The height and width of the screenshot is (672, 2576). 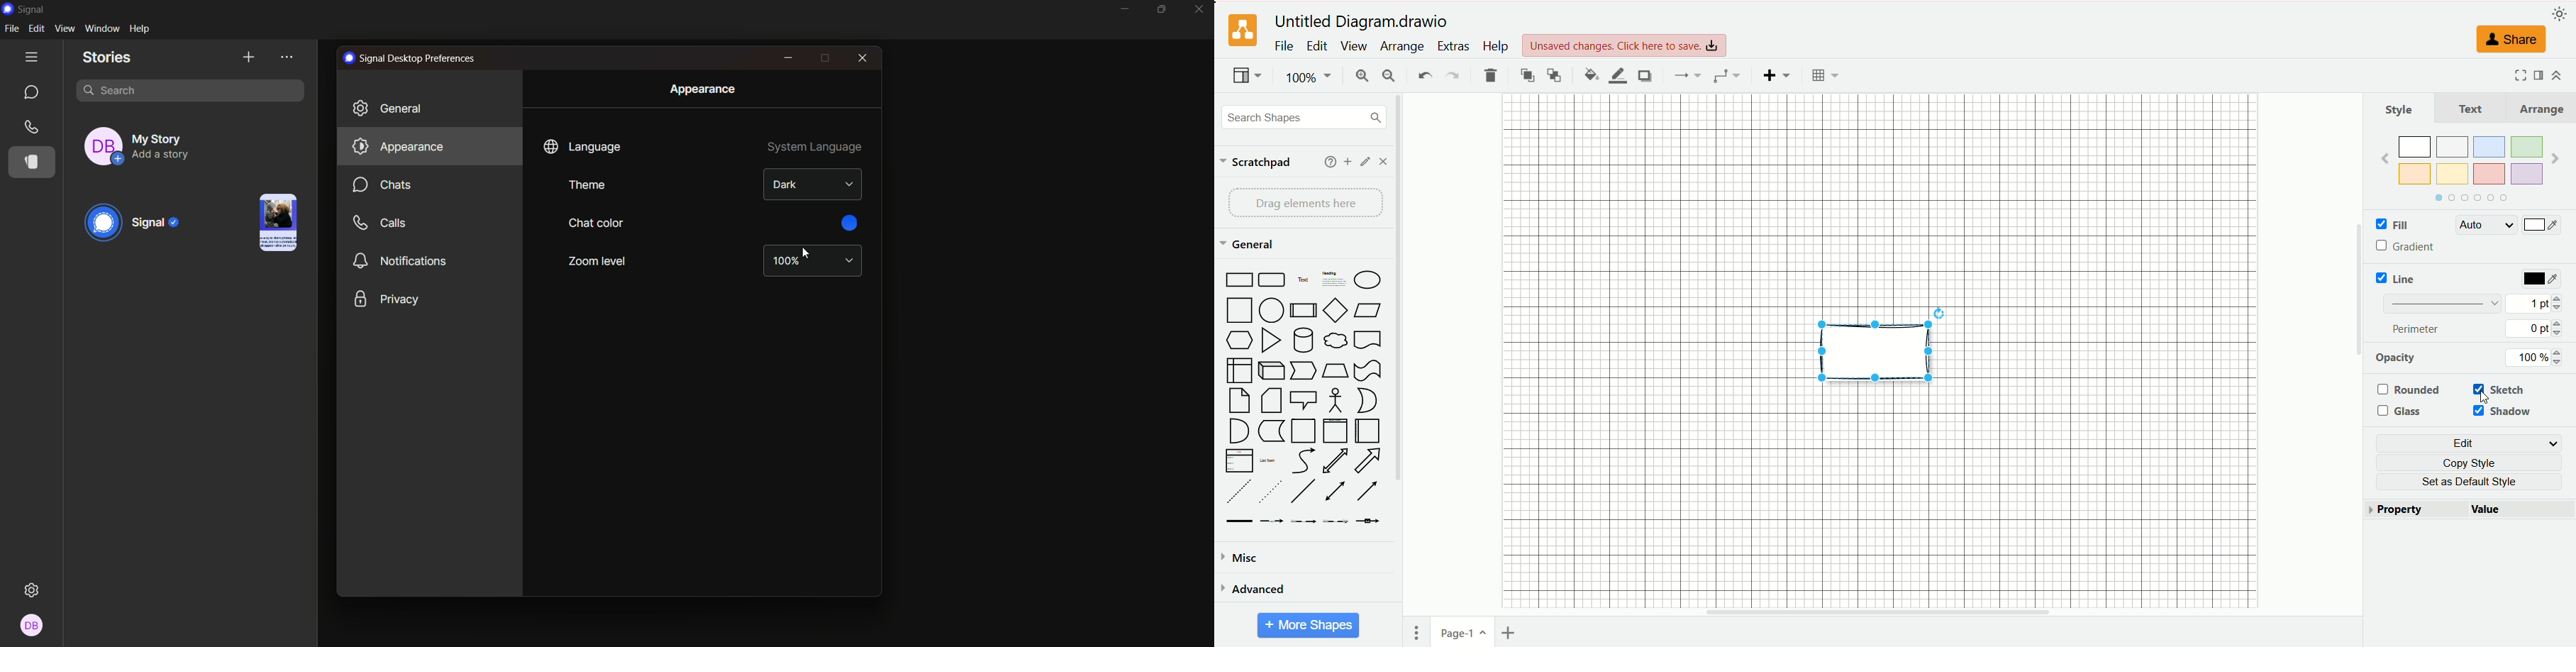 I want to click on 0 pt, so click(x=2536, y=328).